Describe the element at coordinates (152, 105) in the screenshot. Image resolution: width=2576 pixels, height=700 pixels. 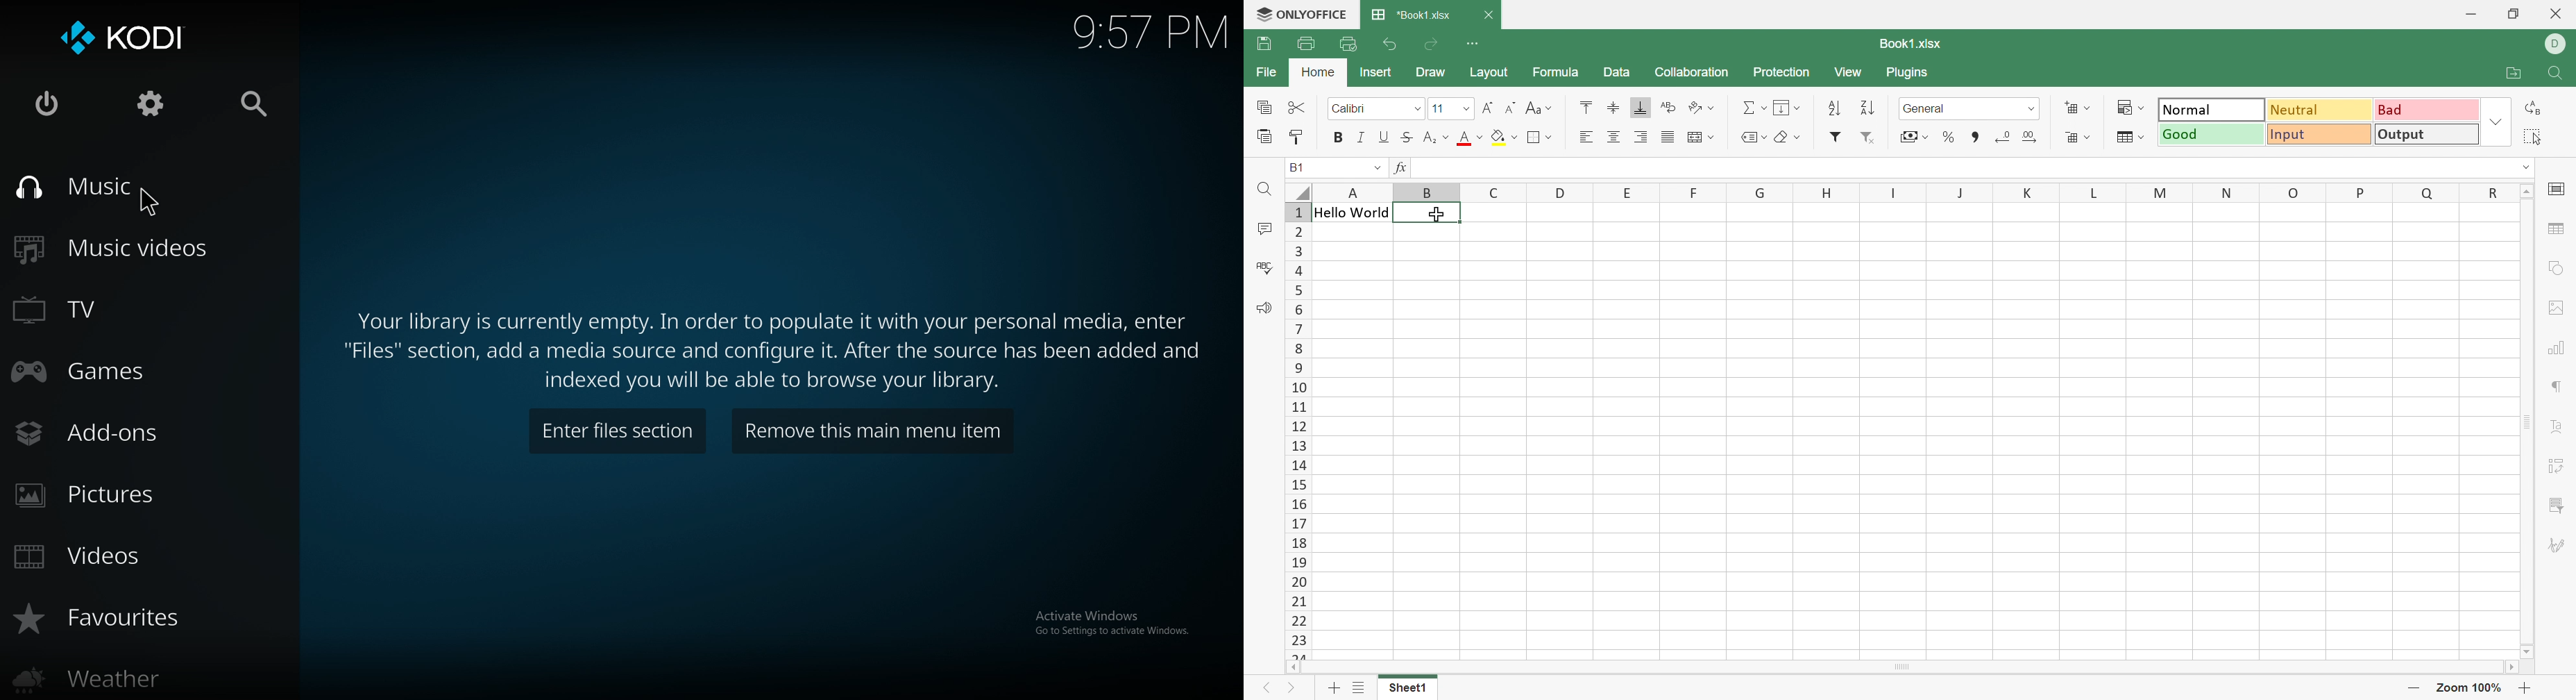
I see `settings` at that location.